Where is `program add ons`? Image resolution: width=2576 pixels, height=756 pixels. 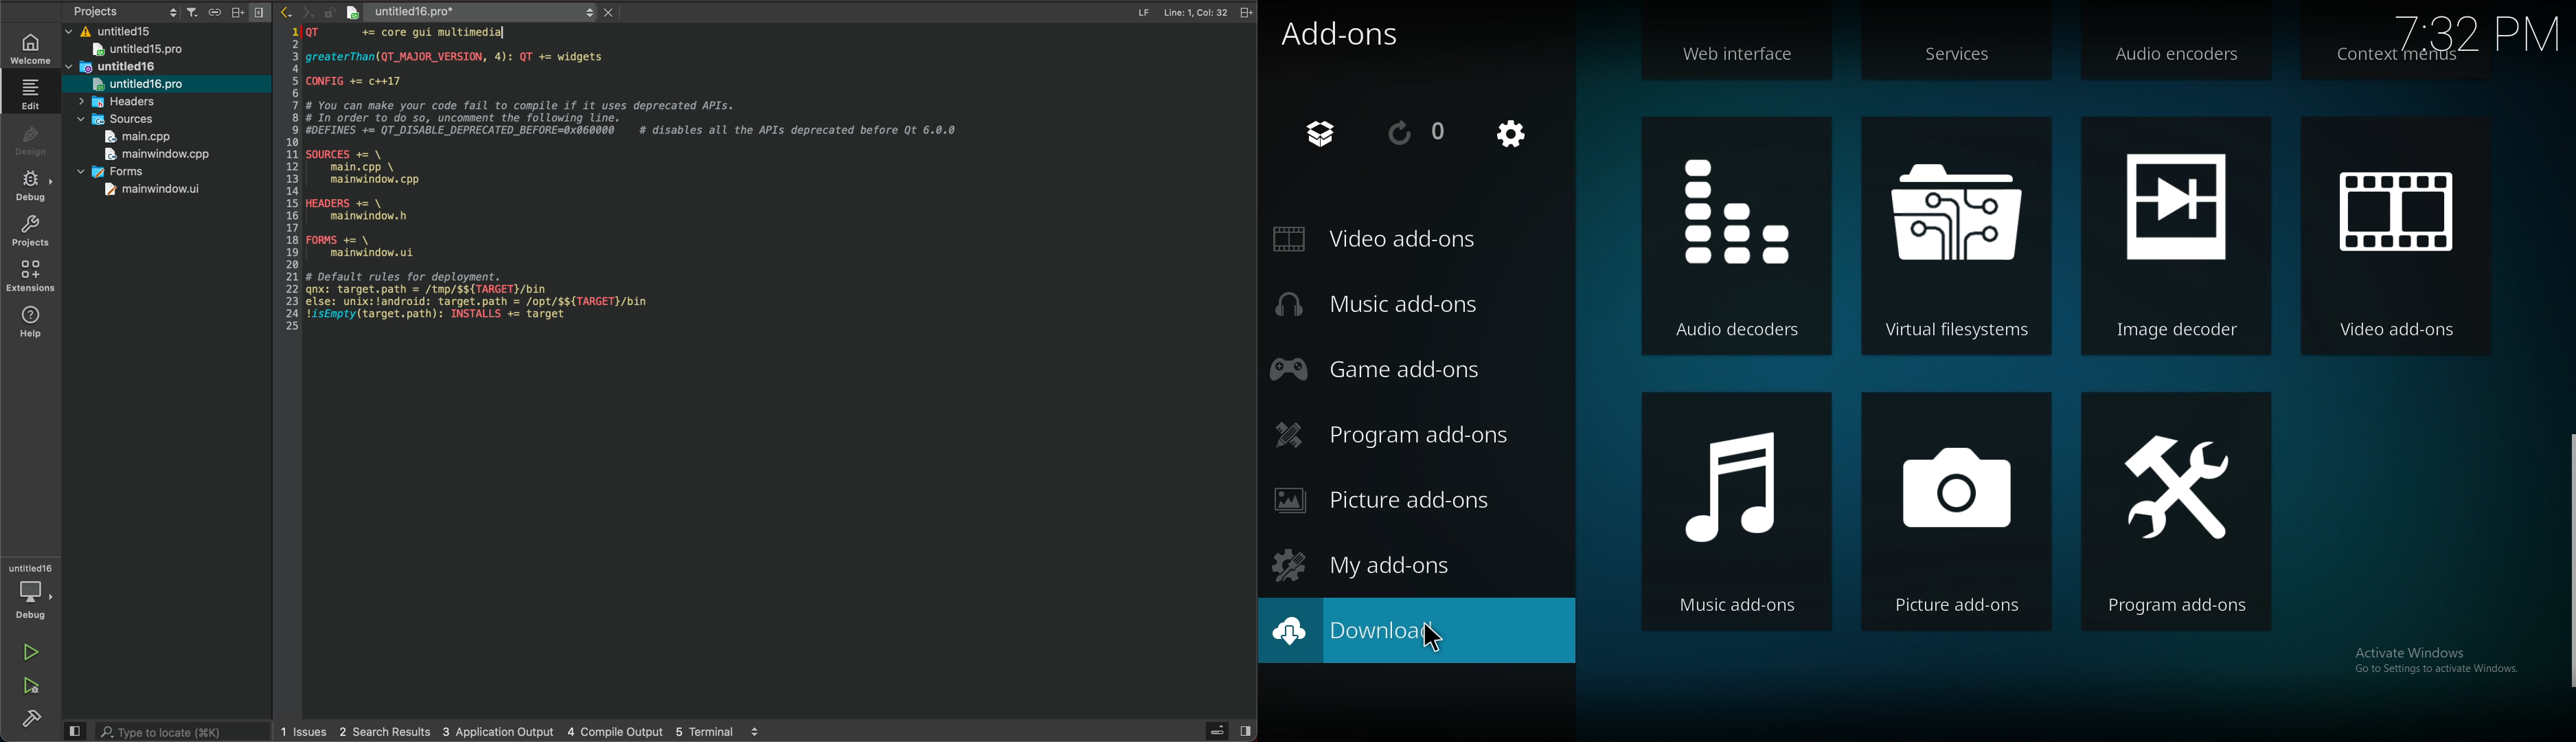 program add ons is located at coordinates (1404, 435).